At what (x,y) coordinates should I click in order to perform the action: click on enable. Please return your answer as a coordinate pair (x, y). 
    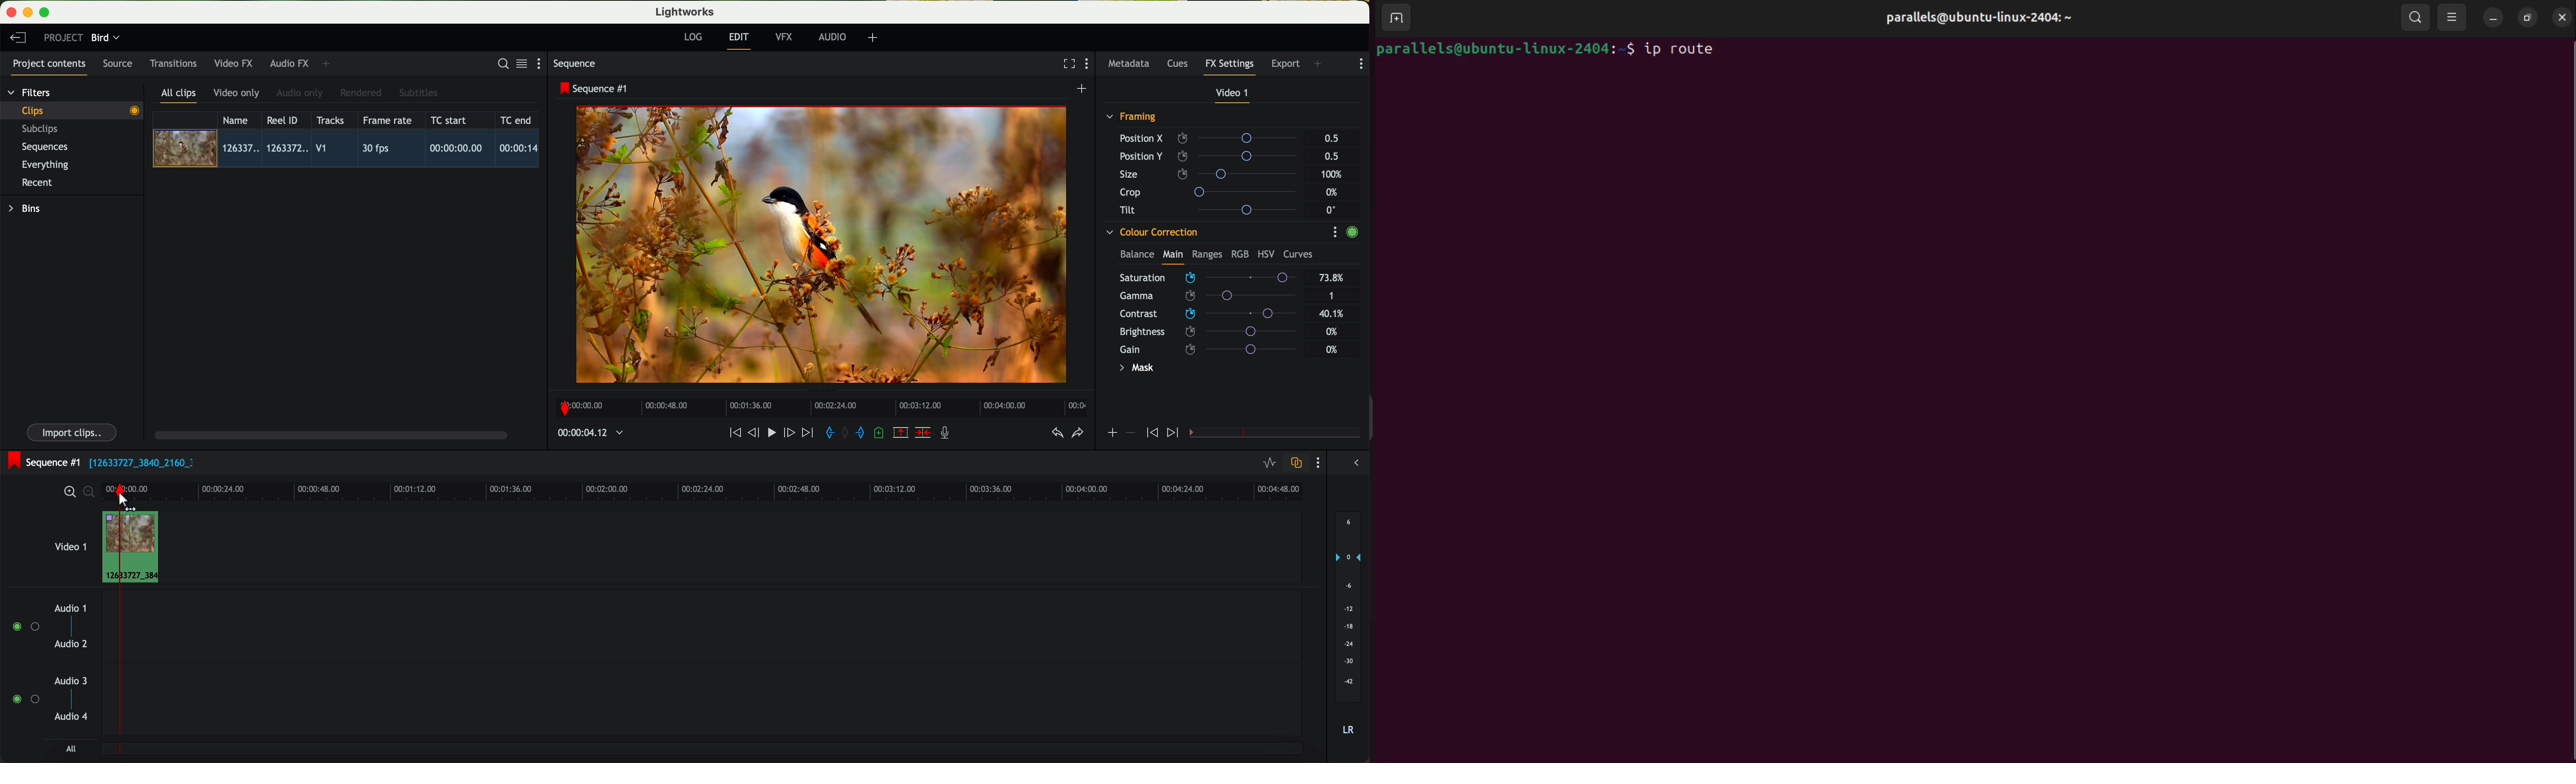
    Looking at the image, I should click on (1352, 233).